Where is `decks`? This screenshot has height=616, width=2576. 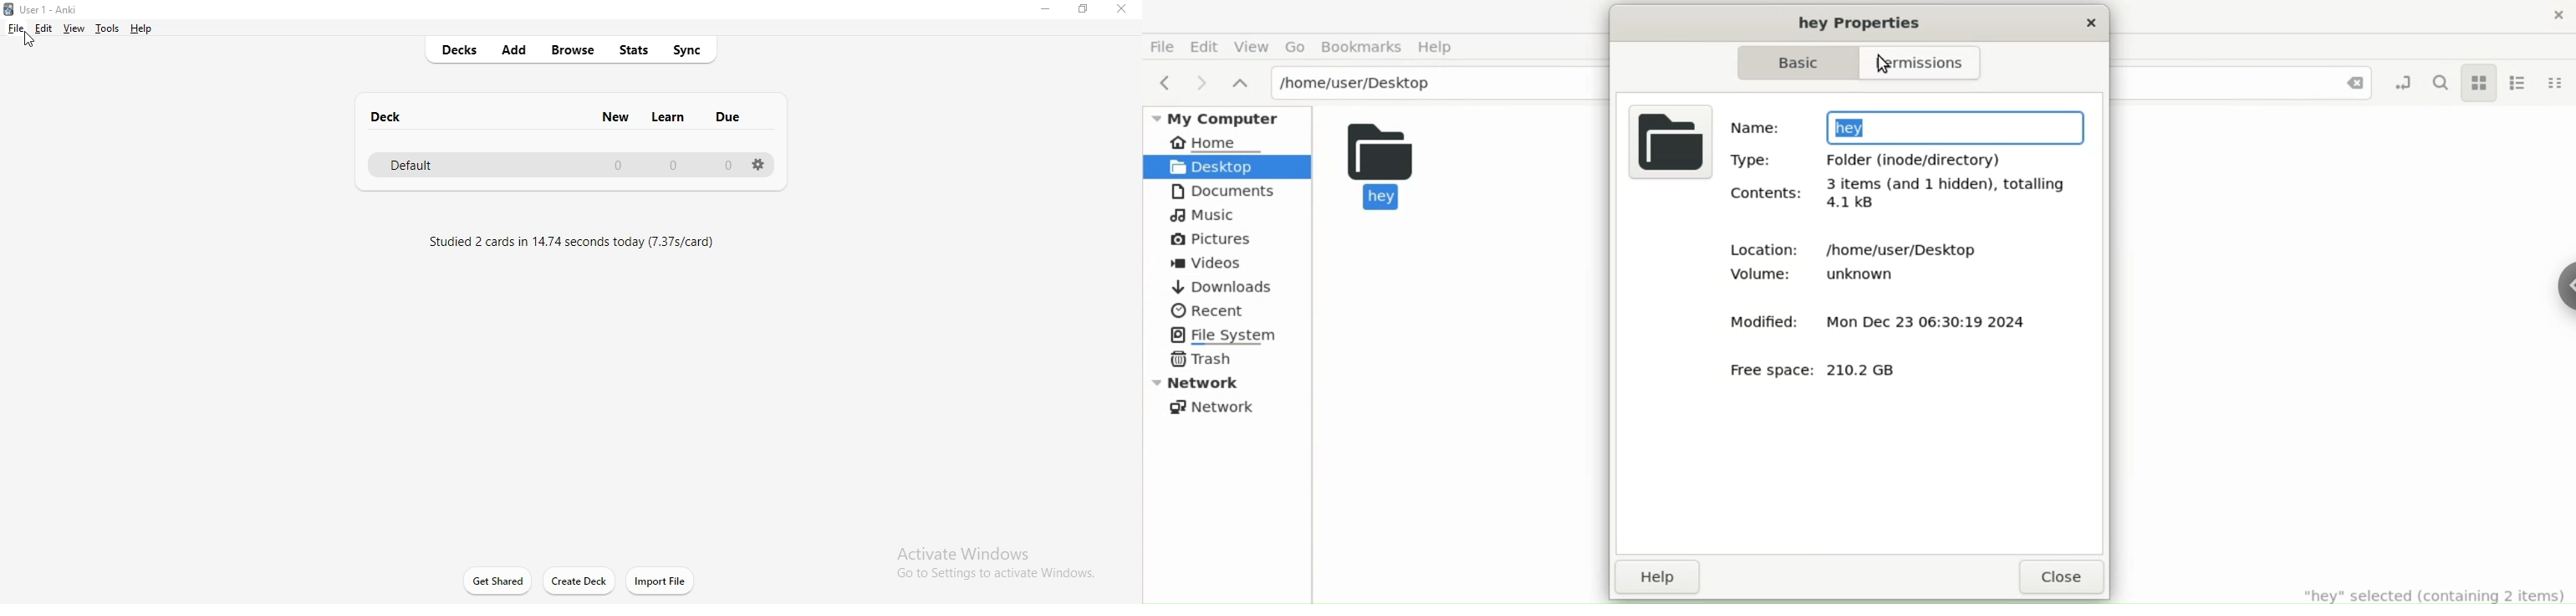
decks is located at coordinates (465, 50).